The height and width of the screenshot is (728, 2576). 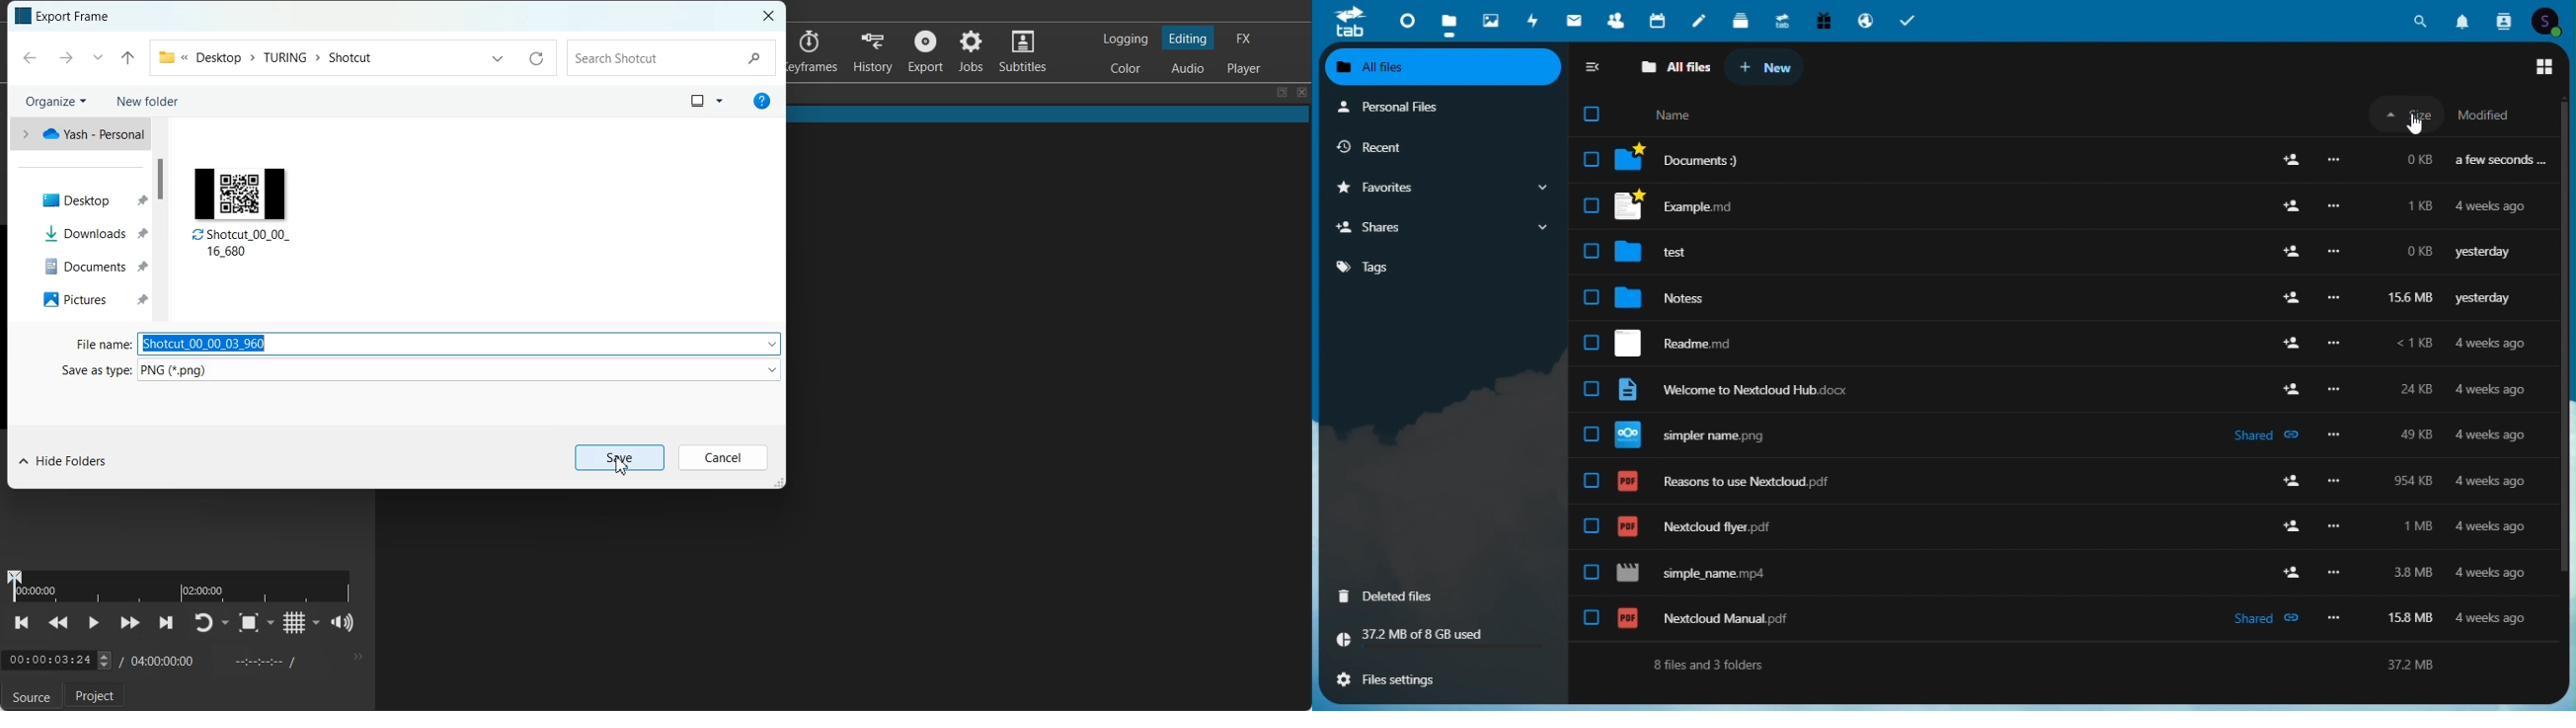 What do you see at coordinates (2055, 438) in the screenshot?
I see `Nextcdloud Manual pdf` at bounding box center [2055, 438].